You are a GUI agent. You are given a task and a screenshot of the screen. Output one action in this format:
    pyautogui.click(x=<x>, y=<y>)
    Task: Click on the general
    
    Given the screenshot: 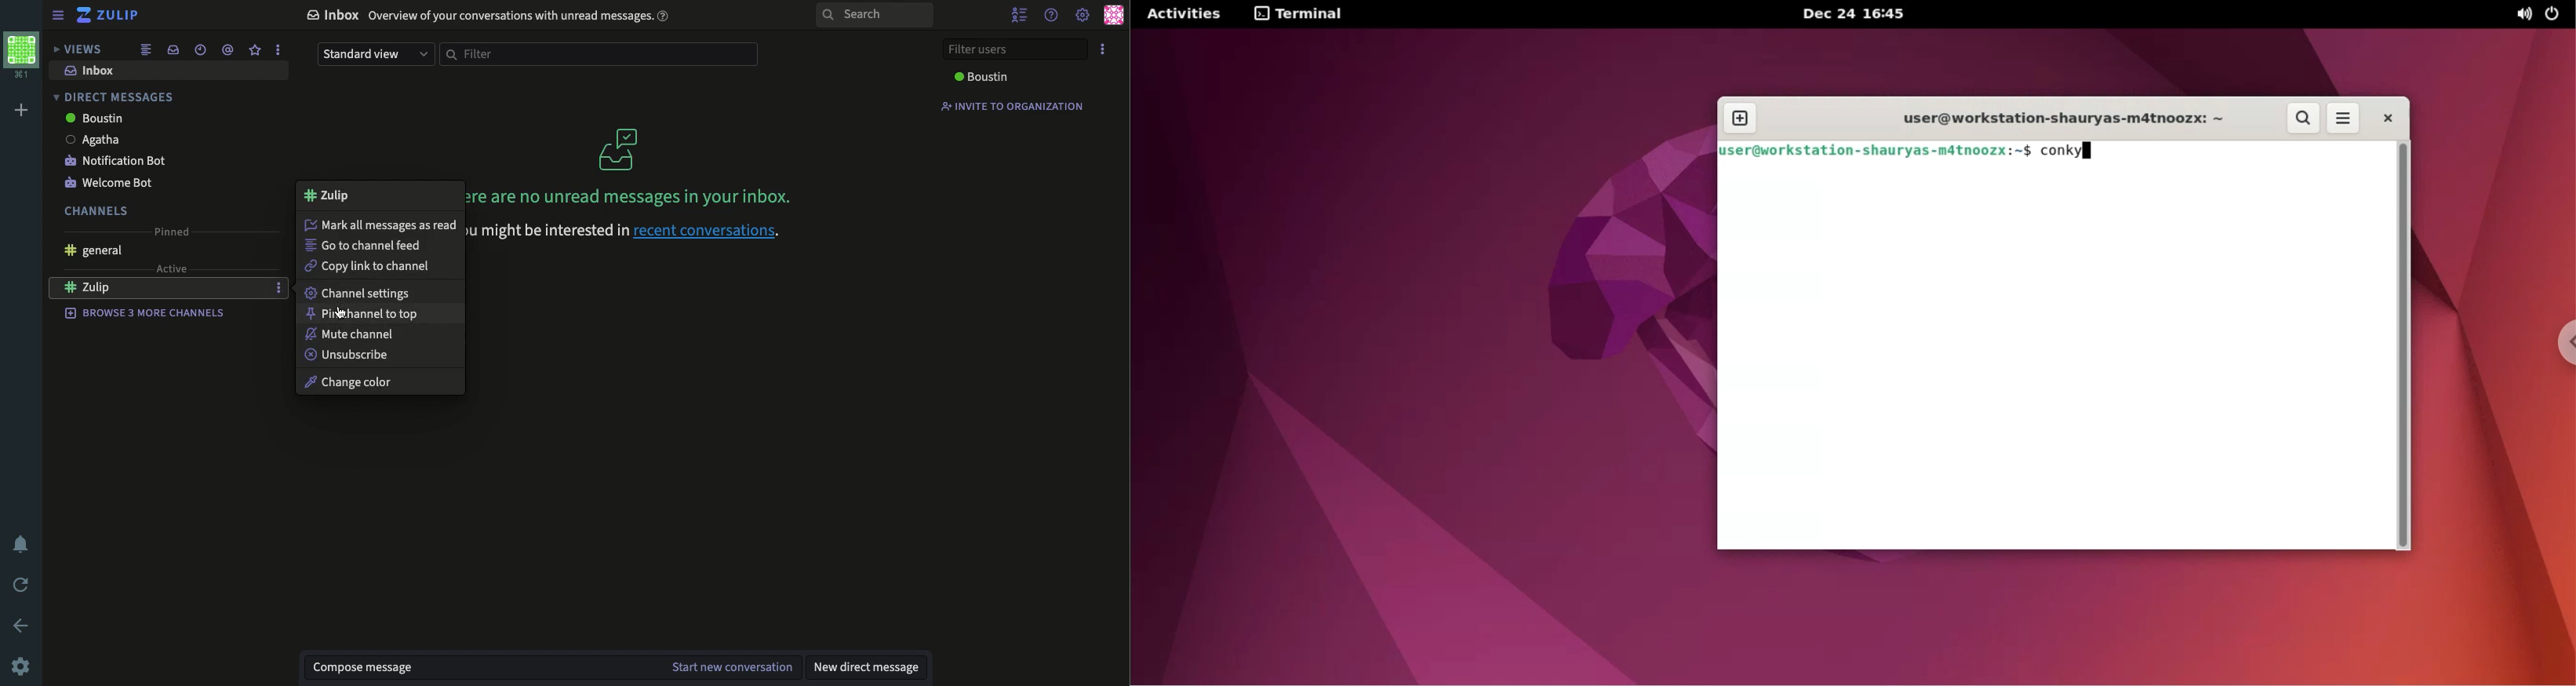 What is the action you would take?
    pyautogui.click(x=91, y=251)
    